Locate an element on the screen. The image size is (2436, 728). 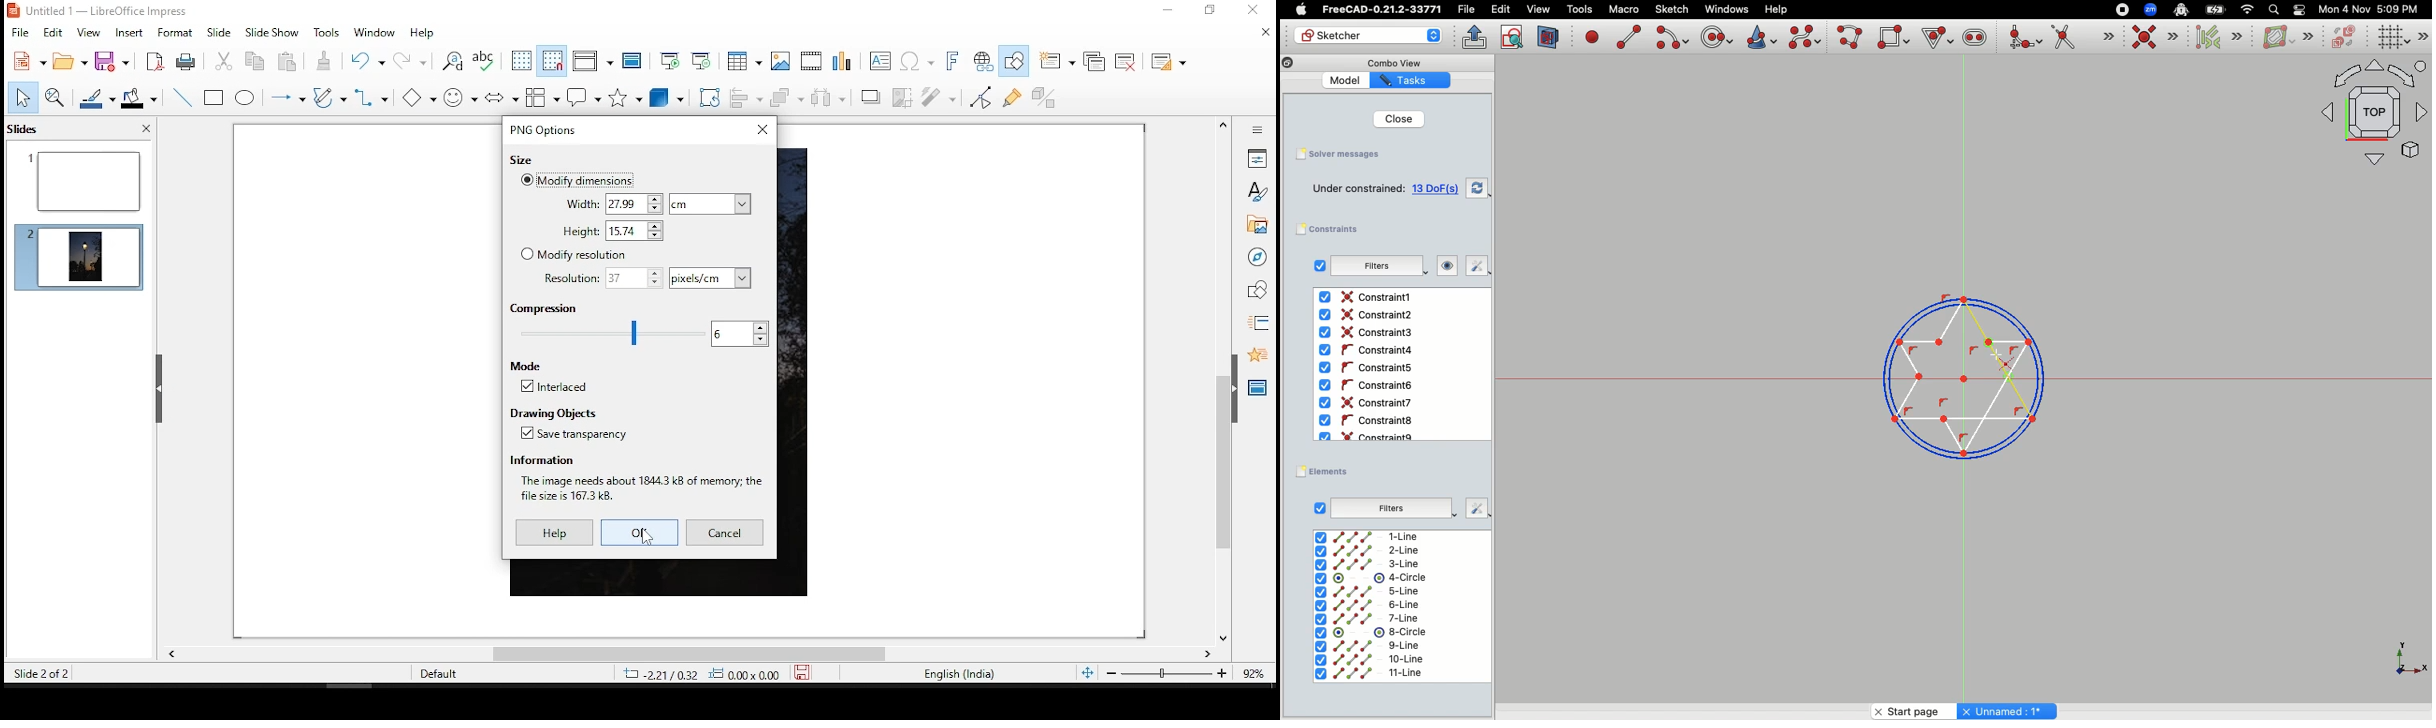
Sketch editor tools is located at coordinates (2422, 36).